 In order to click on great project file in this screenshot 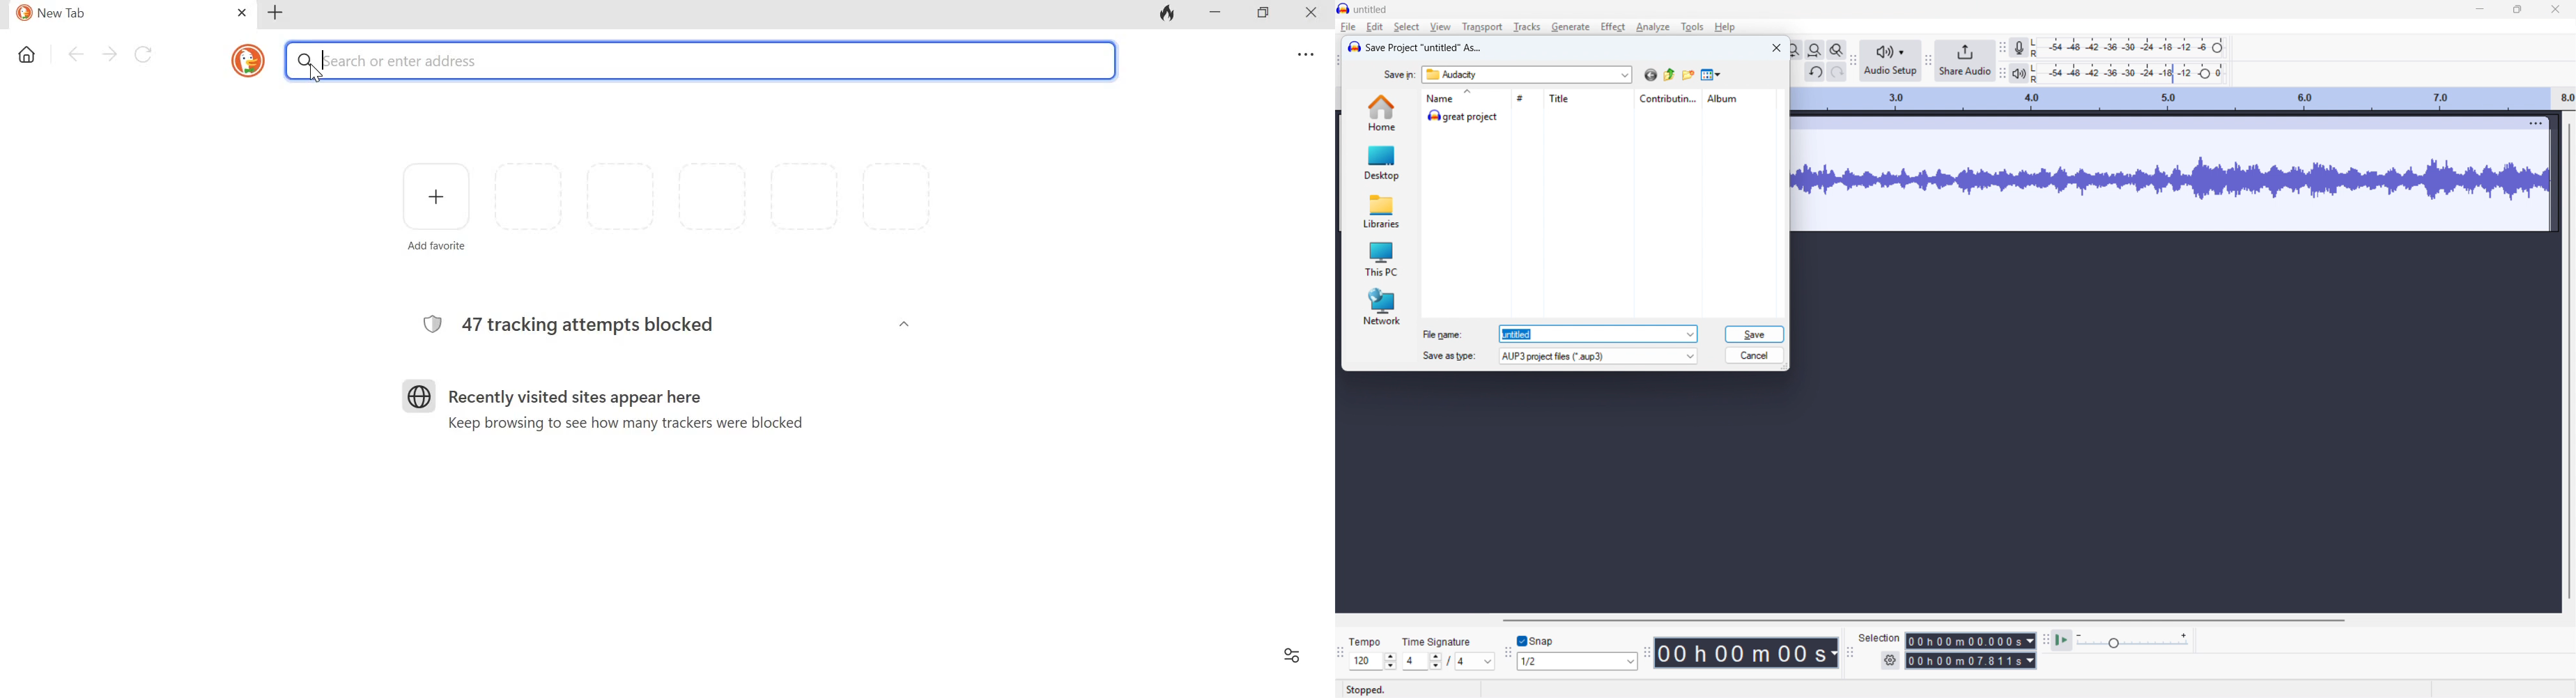, I will do `click(1601, 116)`.